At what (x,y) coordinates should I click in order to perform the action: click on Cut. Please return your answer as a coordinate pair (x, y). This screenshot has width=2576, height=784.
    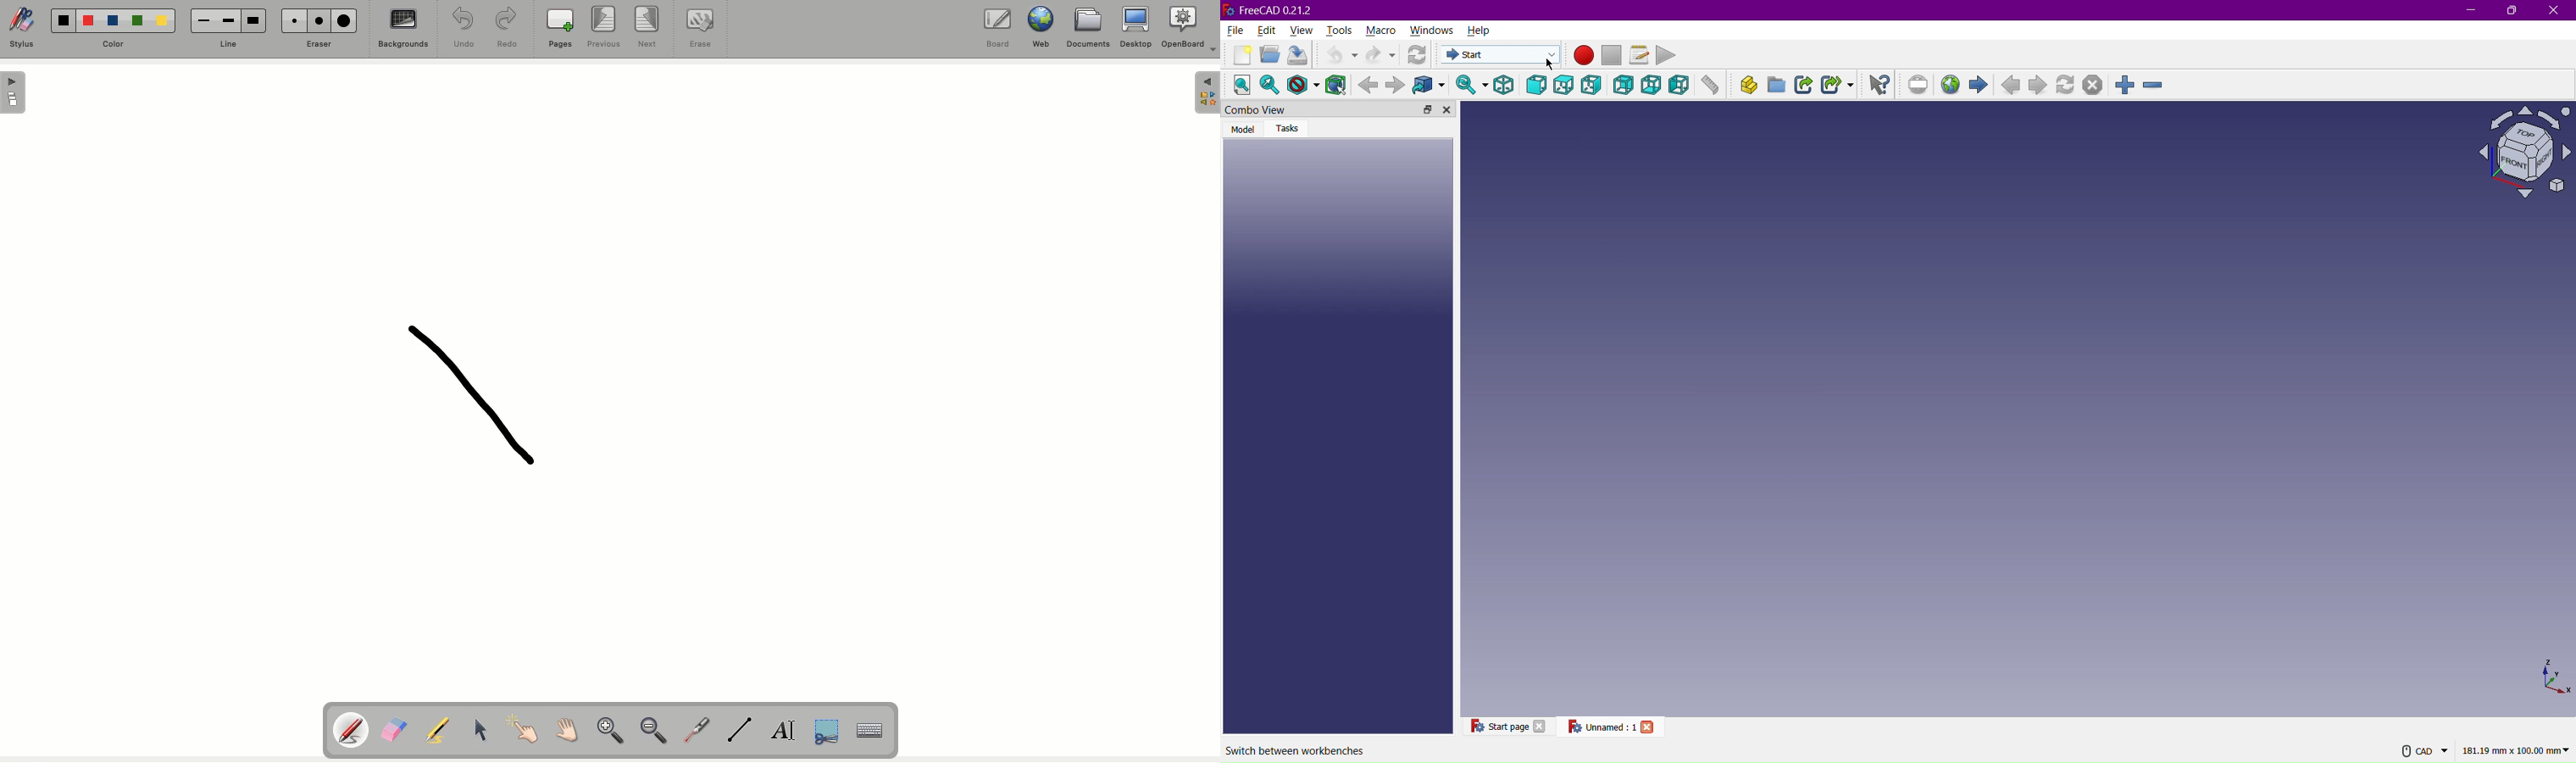
    Looking at the image, I should click on (826, 732).